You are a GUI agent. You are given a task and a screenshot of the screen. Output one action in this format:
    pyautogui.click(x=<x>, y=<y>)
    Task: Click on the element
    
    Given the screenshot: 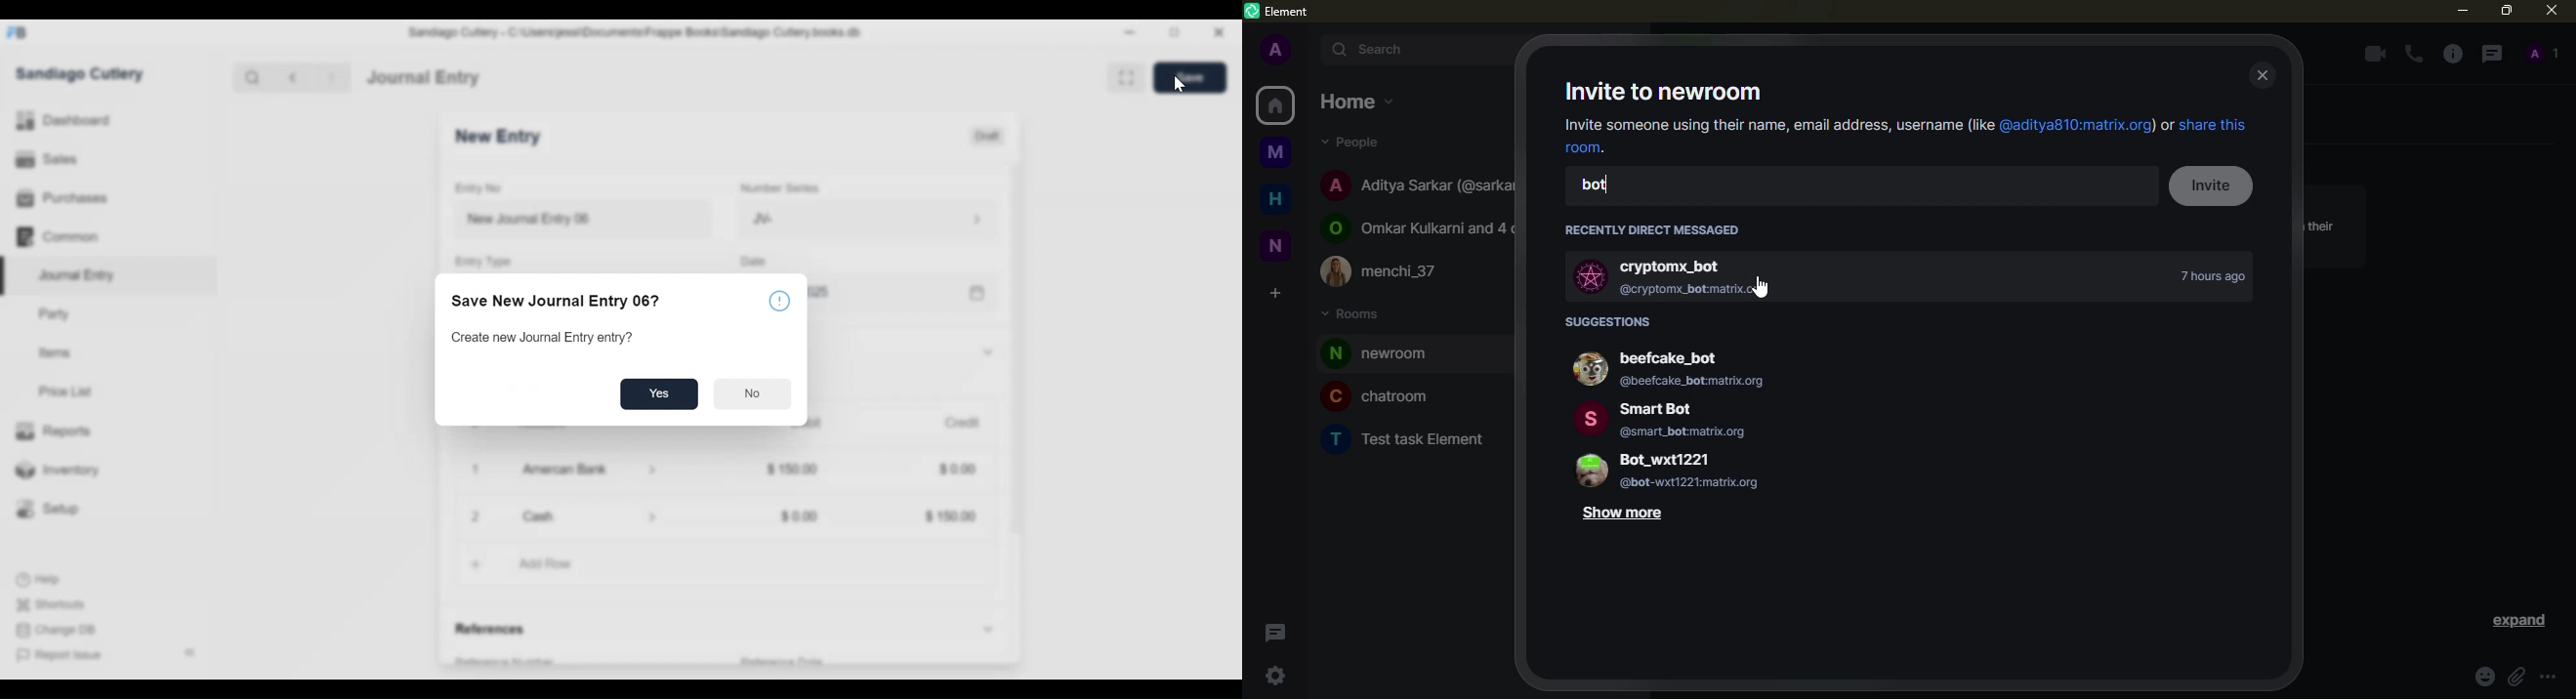 What is the action you would take?
    pyautogui.click(x=1279, y=12)
    